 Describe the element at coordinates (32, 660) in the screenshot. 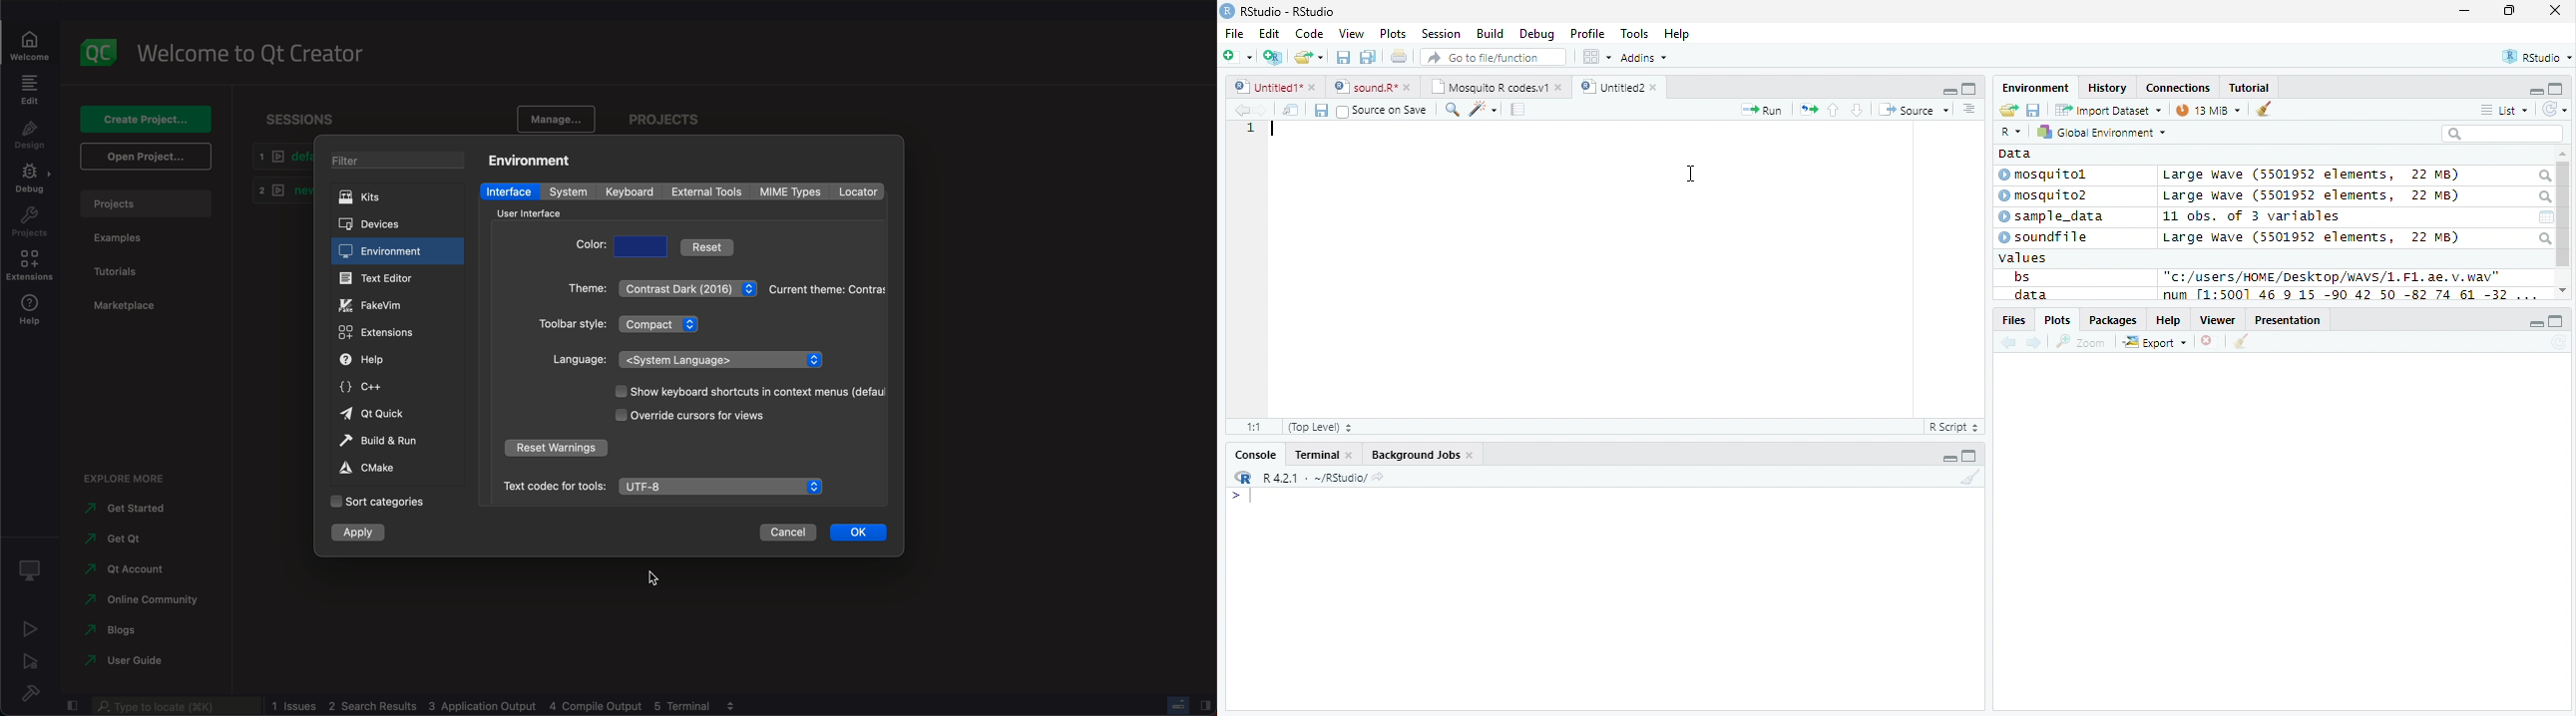

I see `run debug` at that location.